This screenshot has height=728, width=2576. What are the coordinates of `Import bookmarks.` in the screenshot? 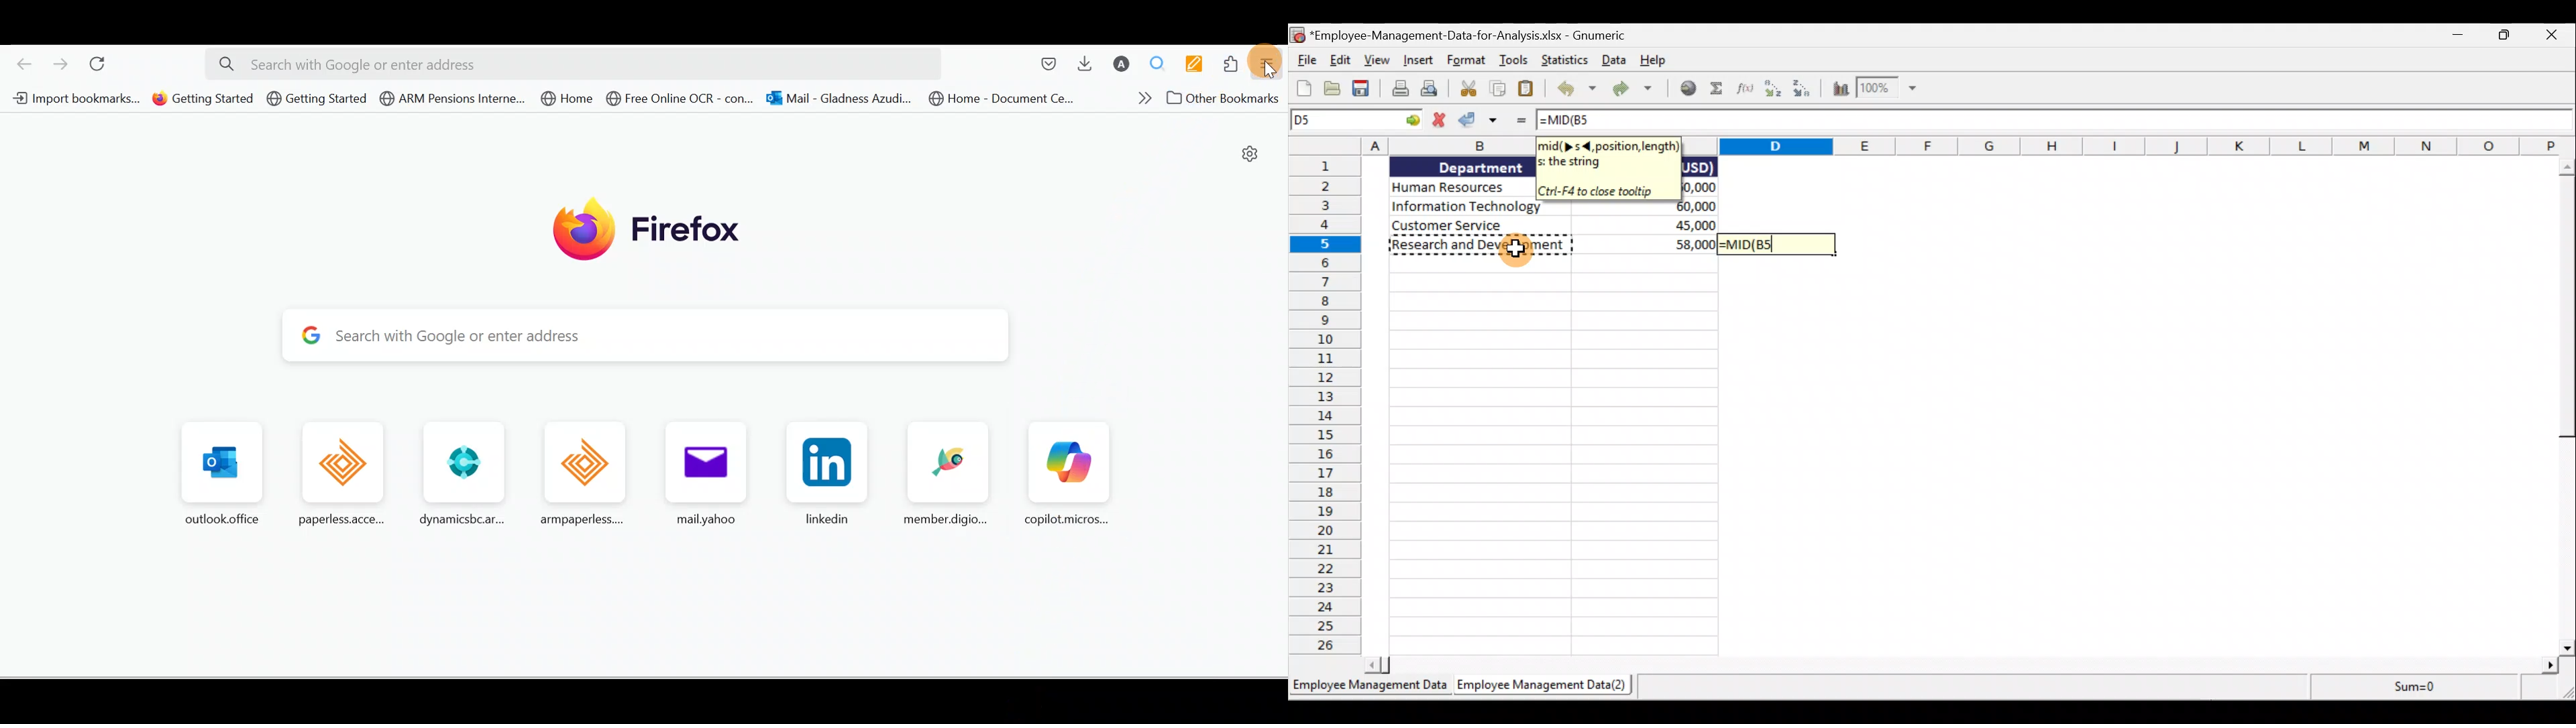 It's located at (74, 97).